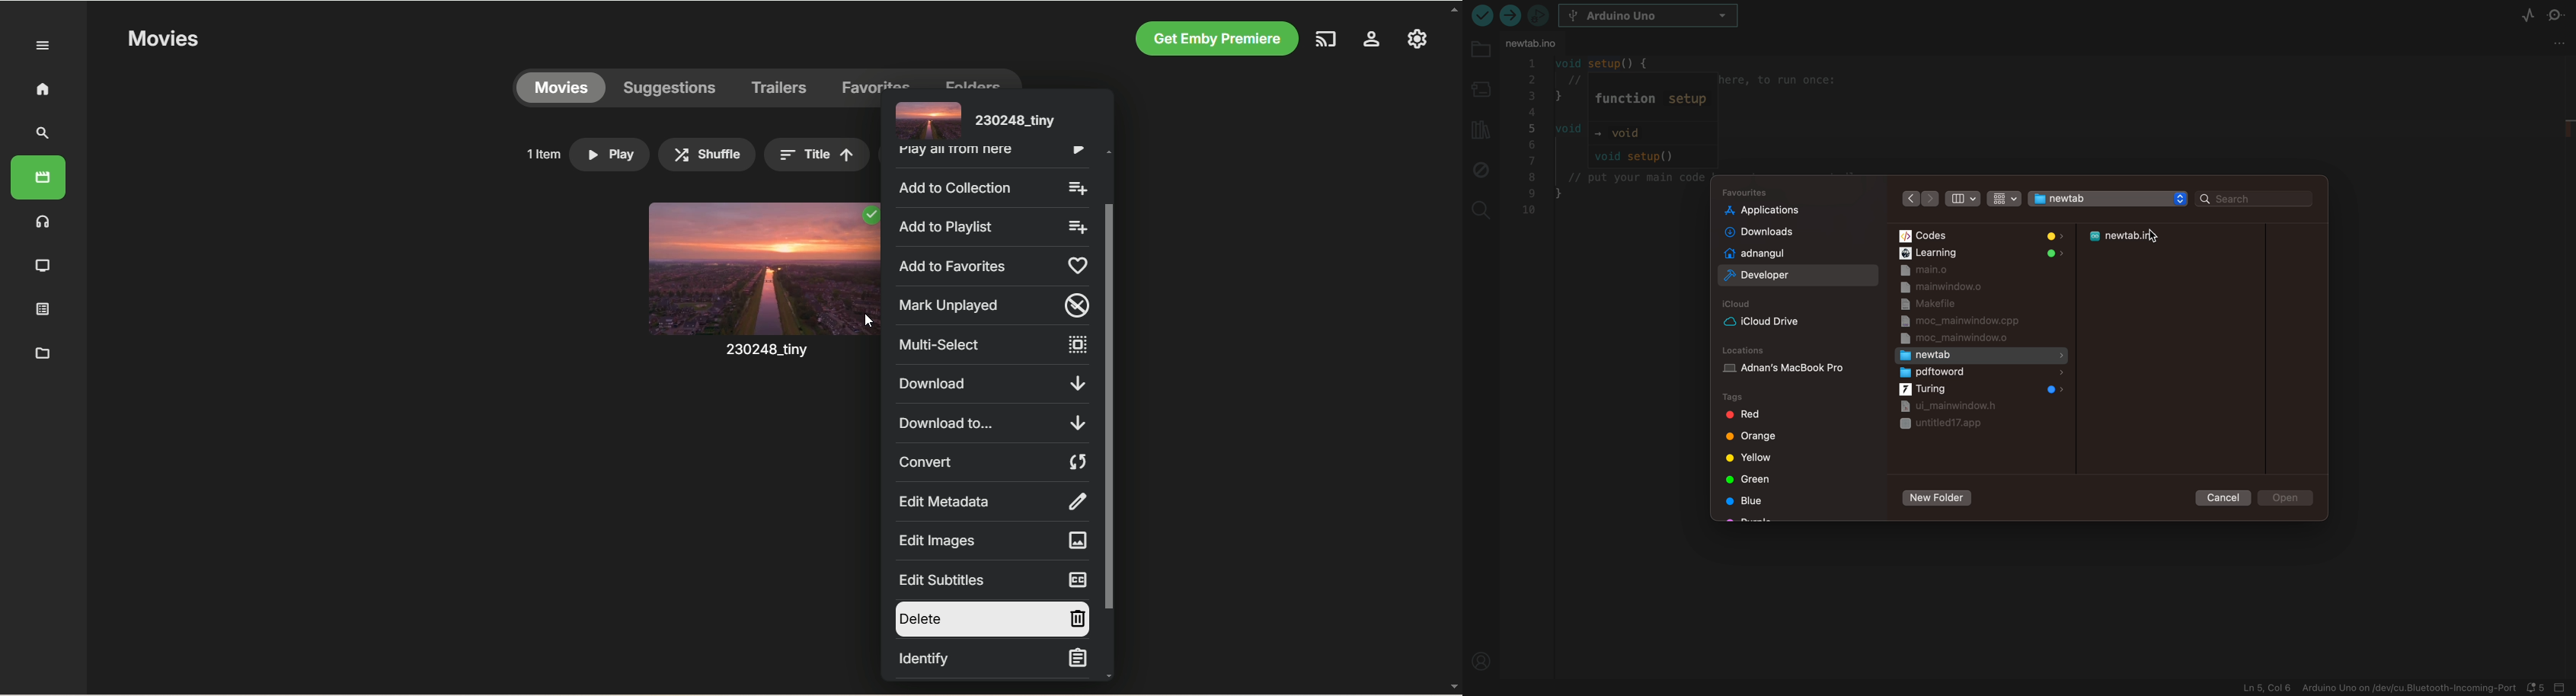 The width and height of the screenshot is (2576, 700). What do you see at coordinates (707, 155) in the screenshot?
I see `shuffle` at bounding box center [707, 155].